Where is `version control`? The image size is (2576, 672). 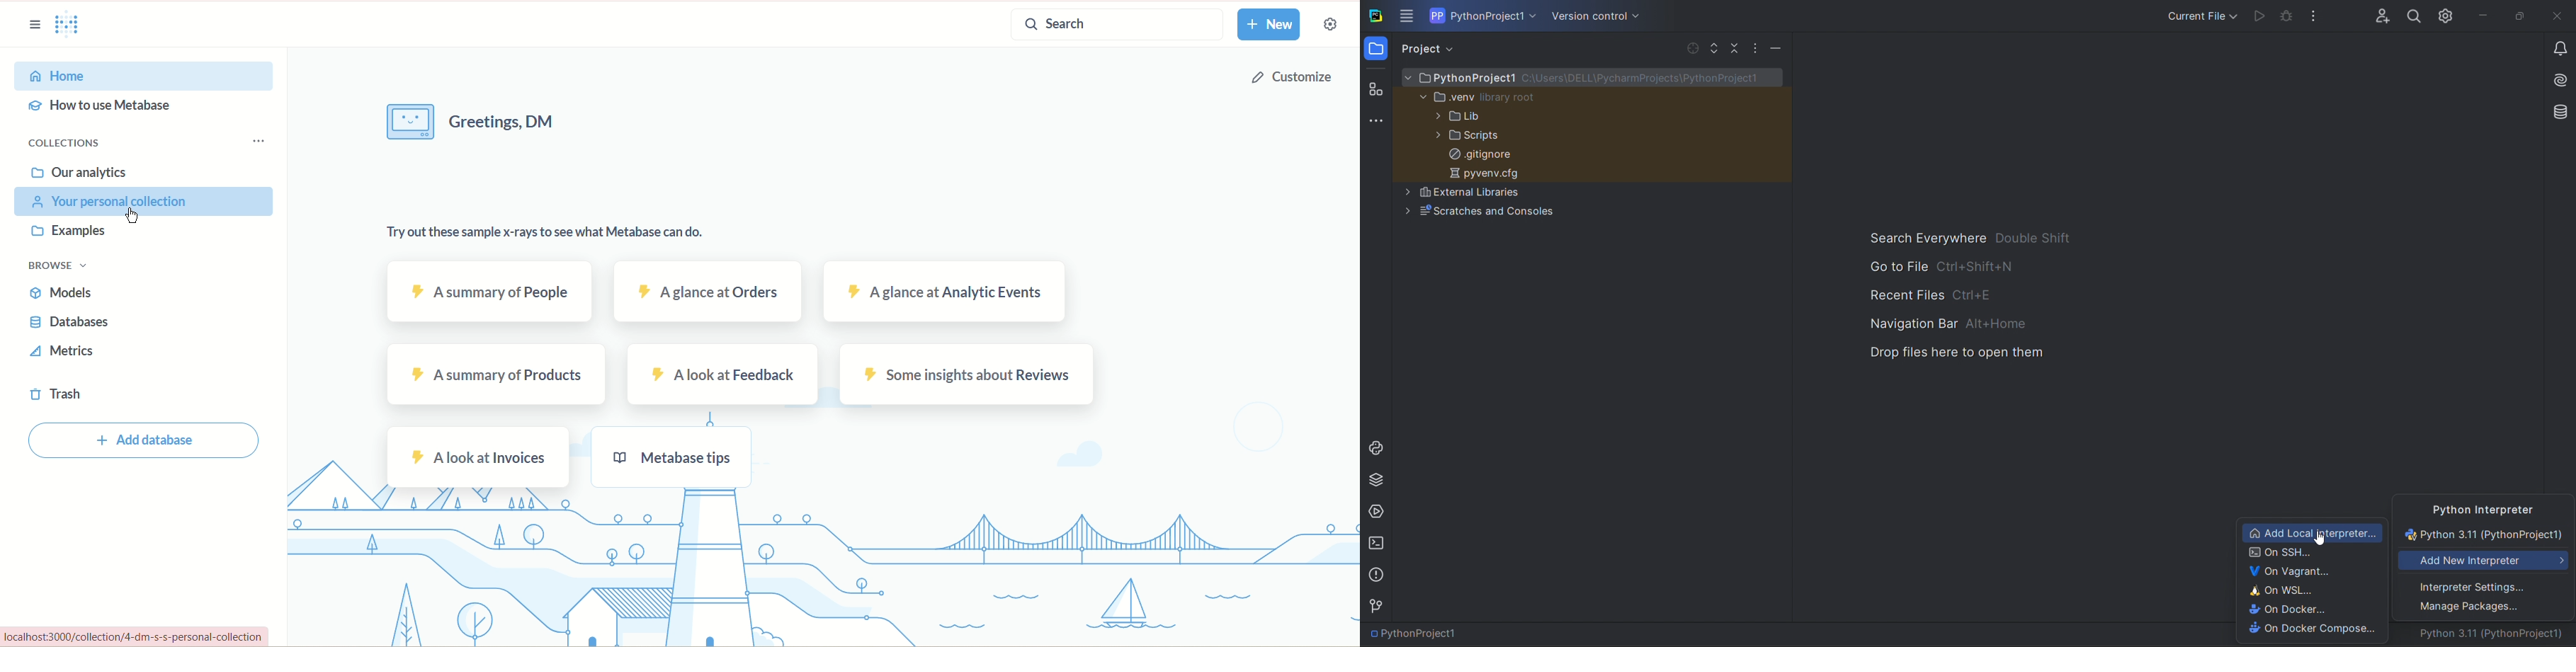 version control is located at coordinates (1378, 606).